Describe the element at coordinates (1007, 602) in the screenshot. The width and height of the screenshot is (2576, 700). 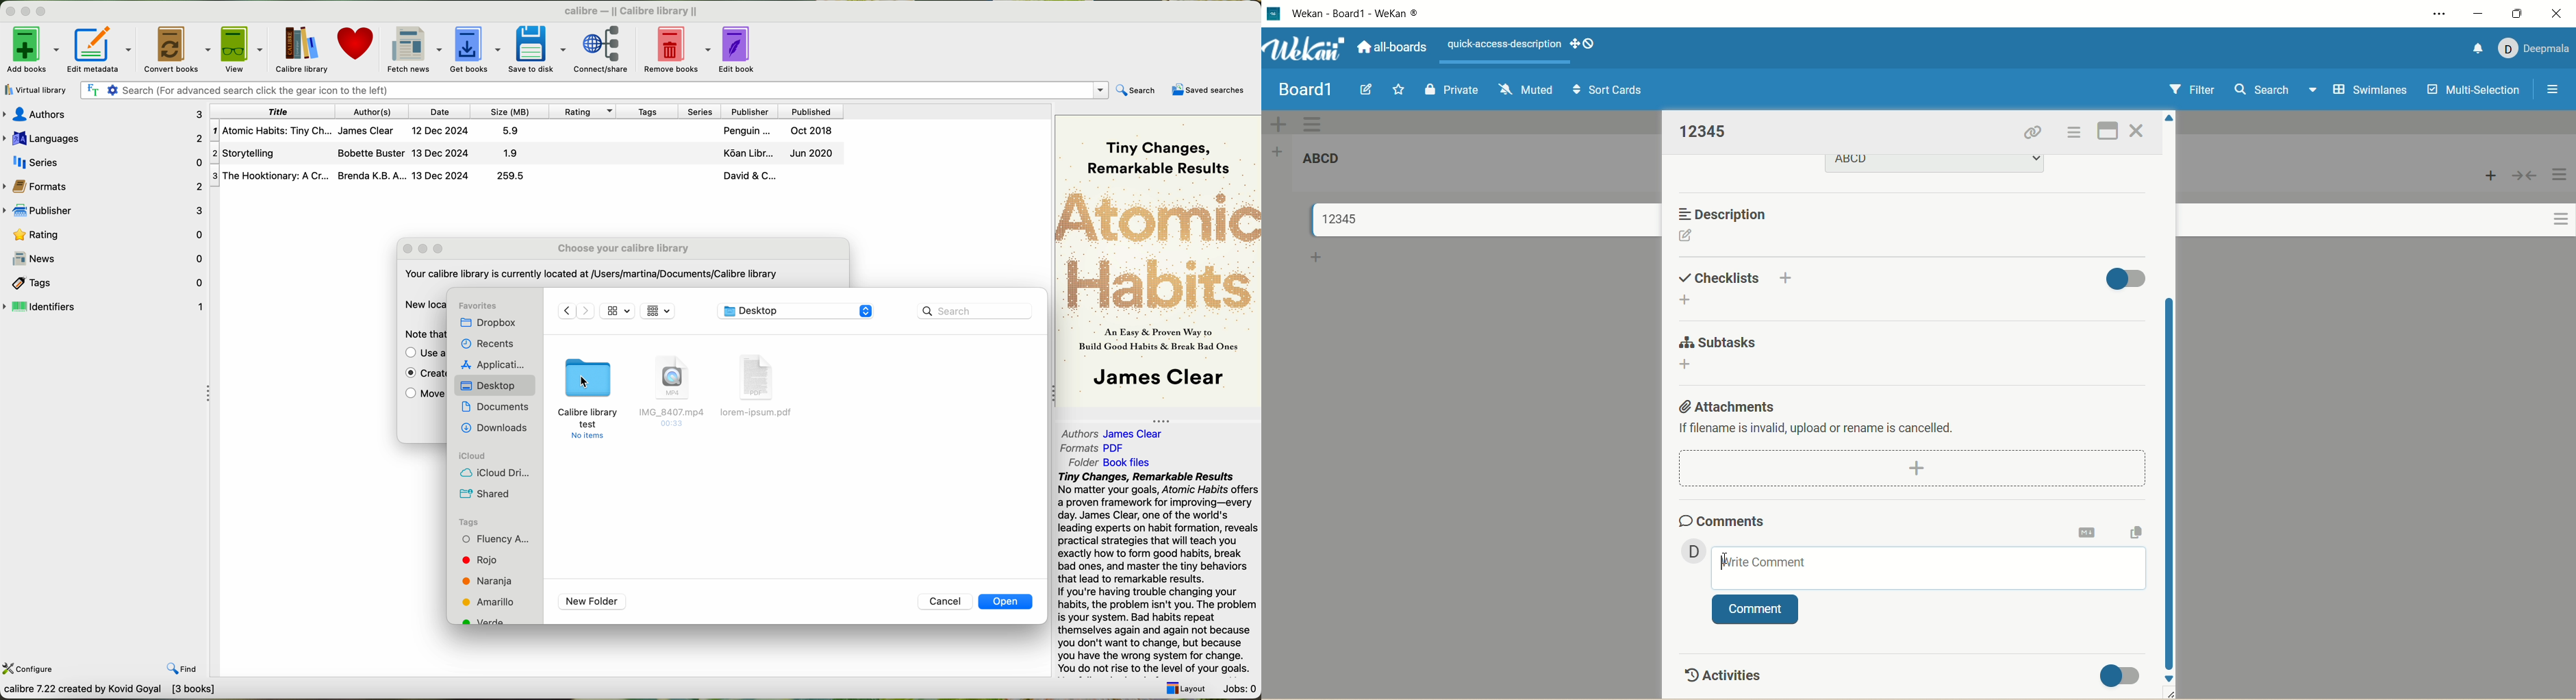
I see `open button` at that location.